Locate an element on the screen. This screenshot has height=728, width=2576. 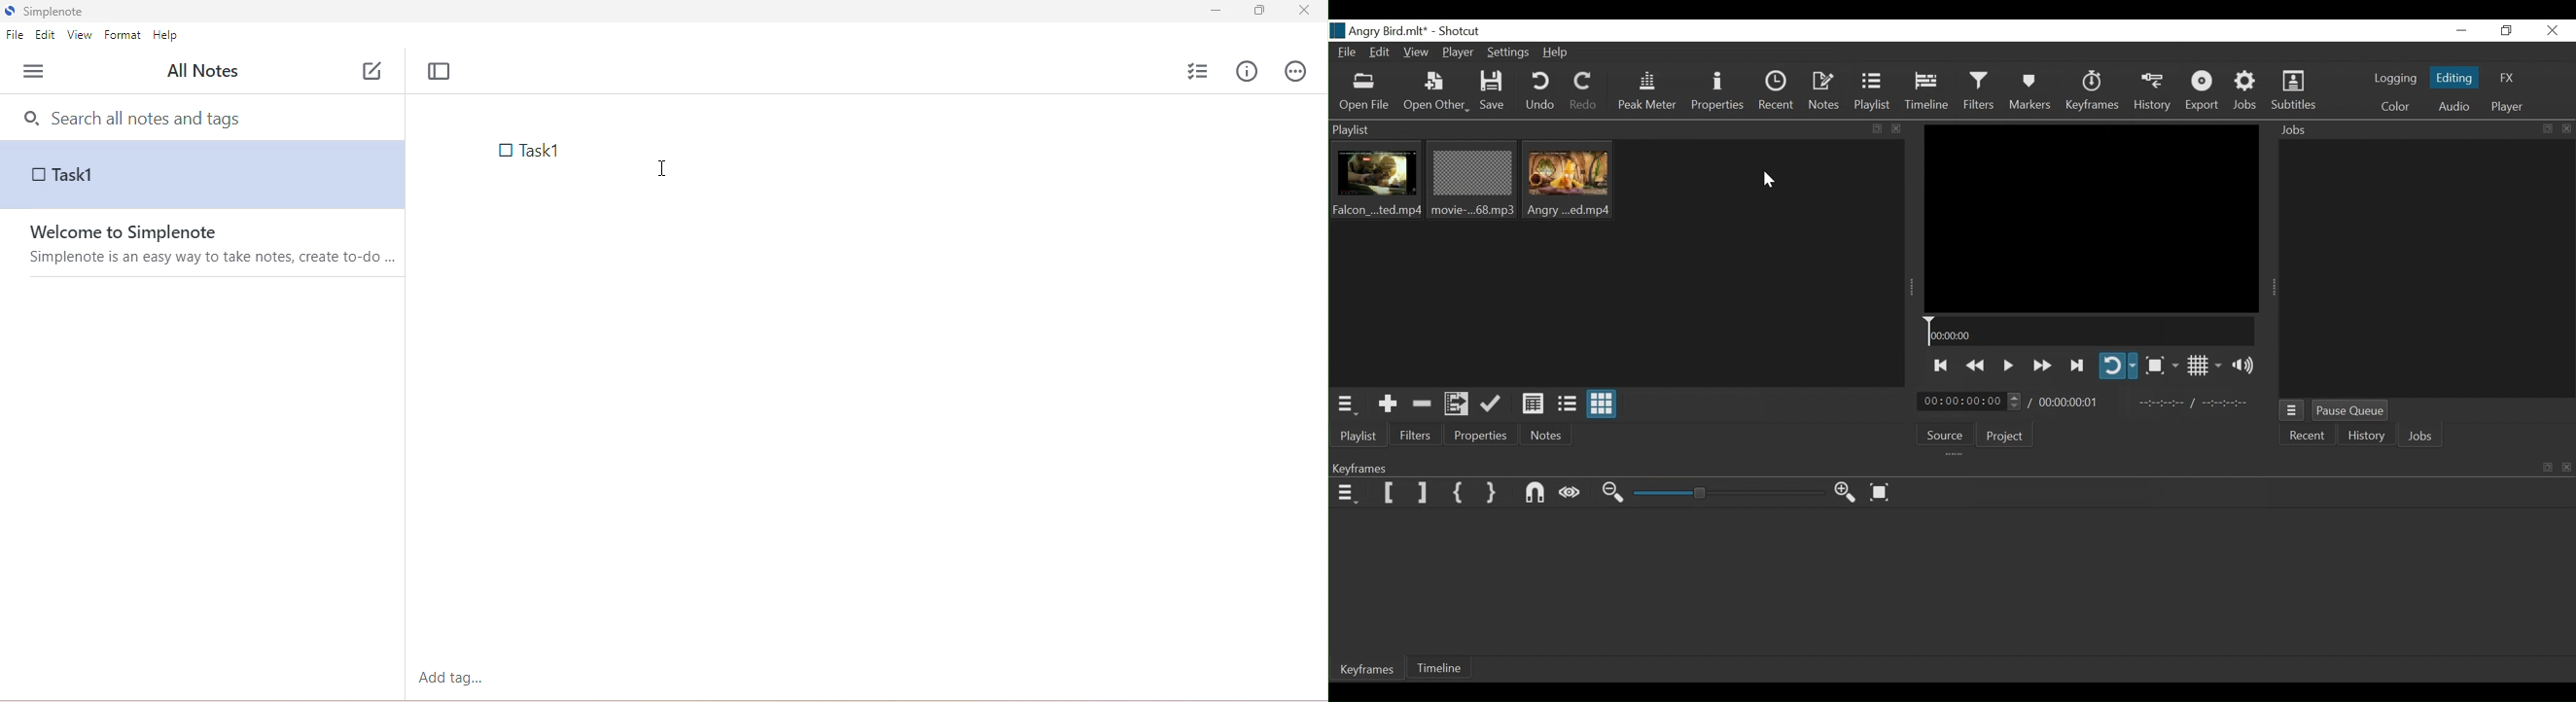
Clip is located at coordinates (1575, 182).